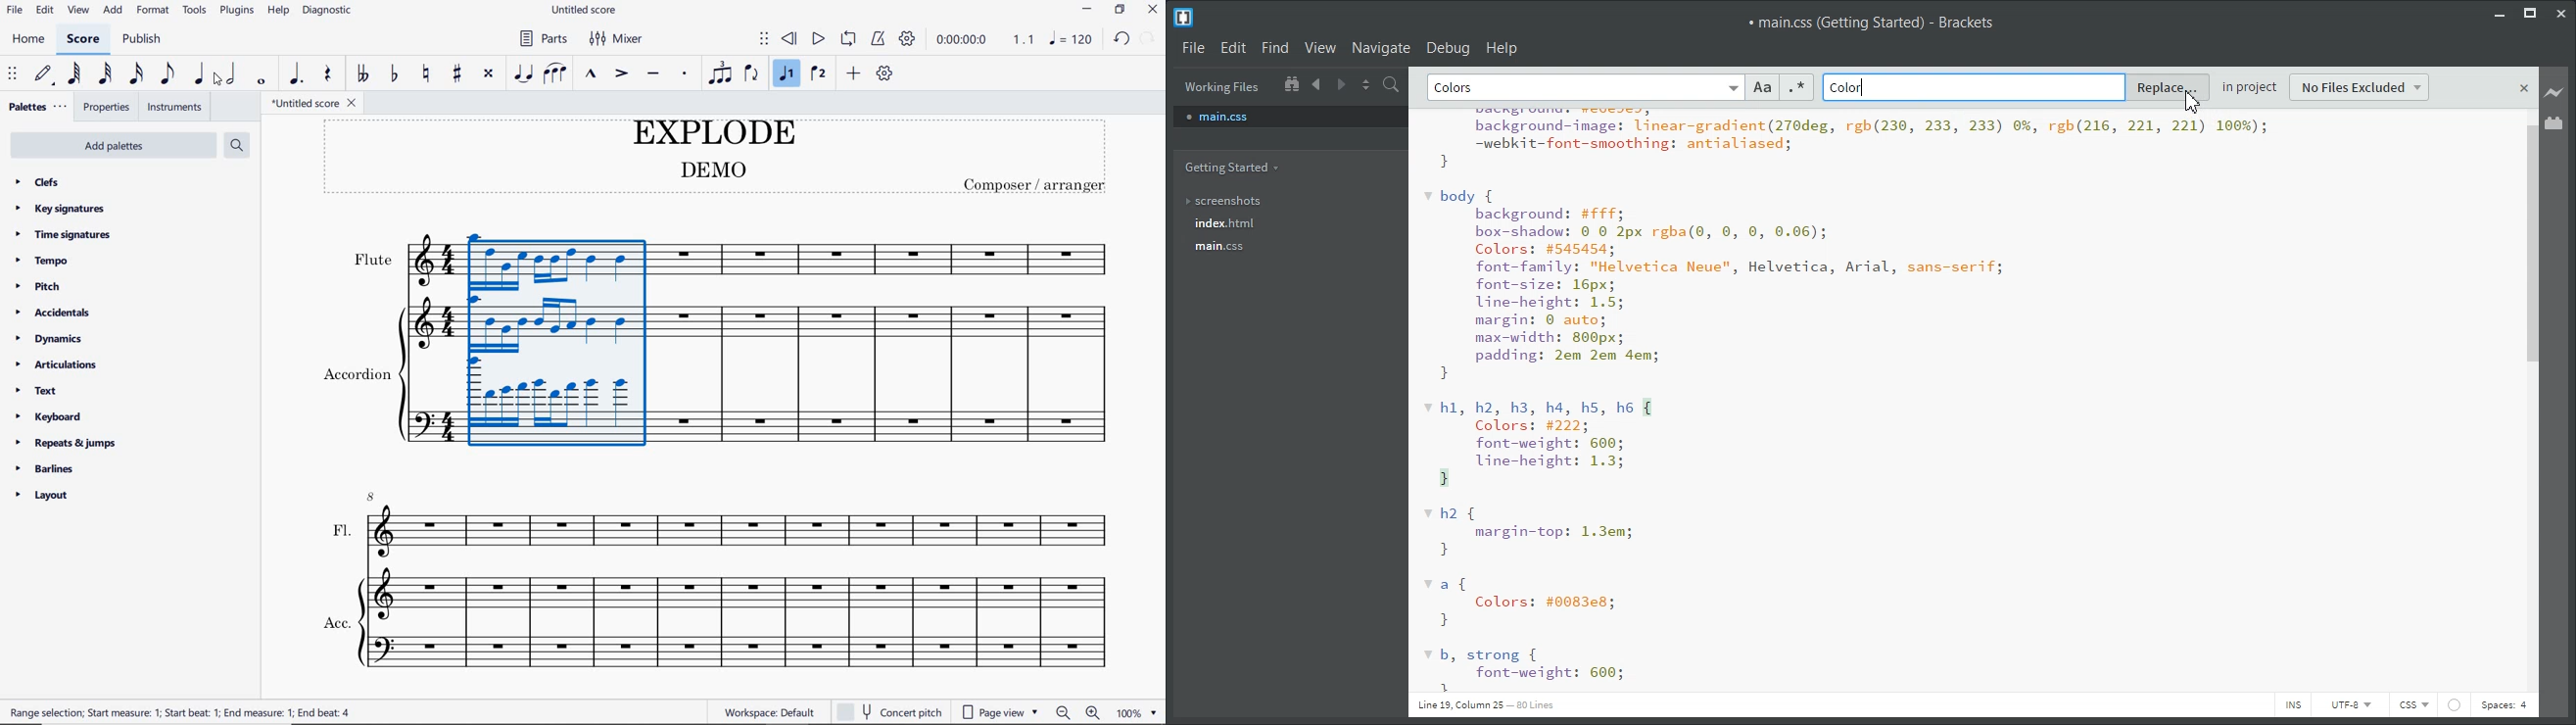 This screenshot has width=2576, height=728. I want to click on format, so click(153, 11).